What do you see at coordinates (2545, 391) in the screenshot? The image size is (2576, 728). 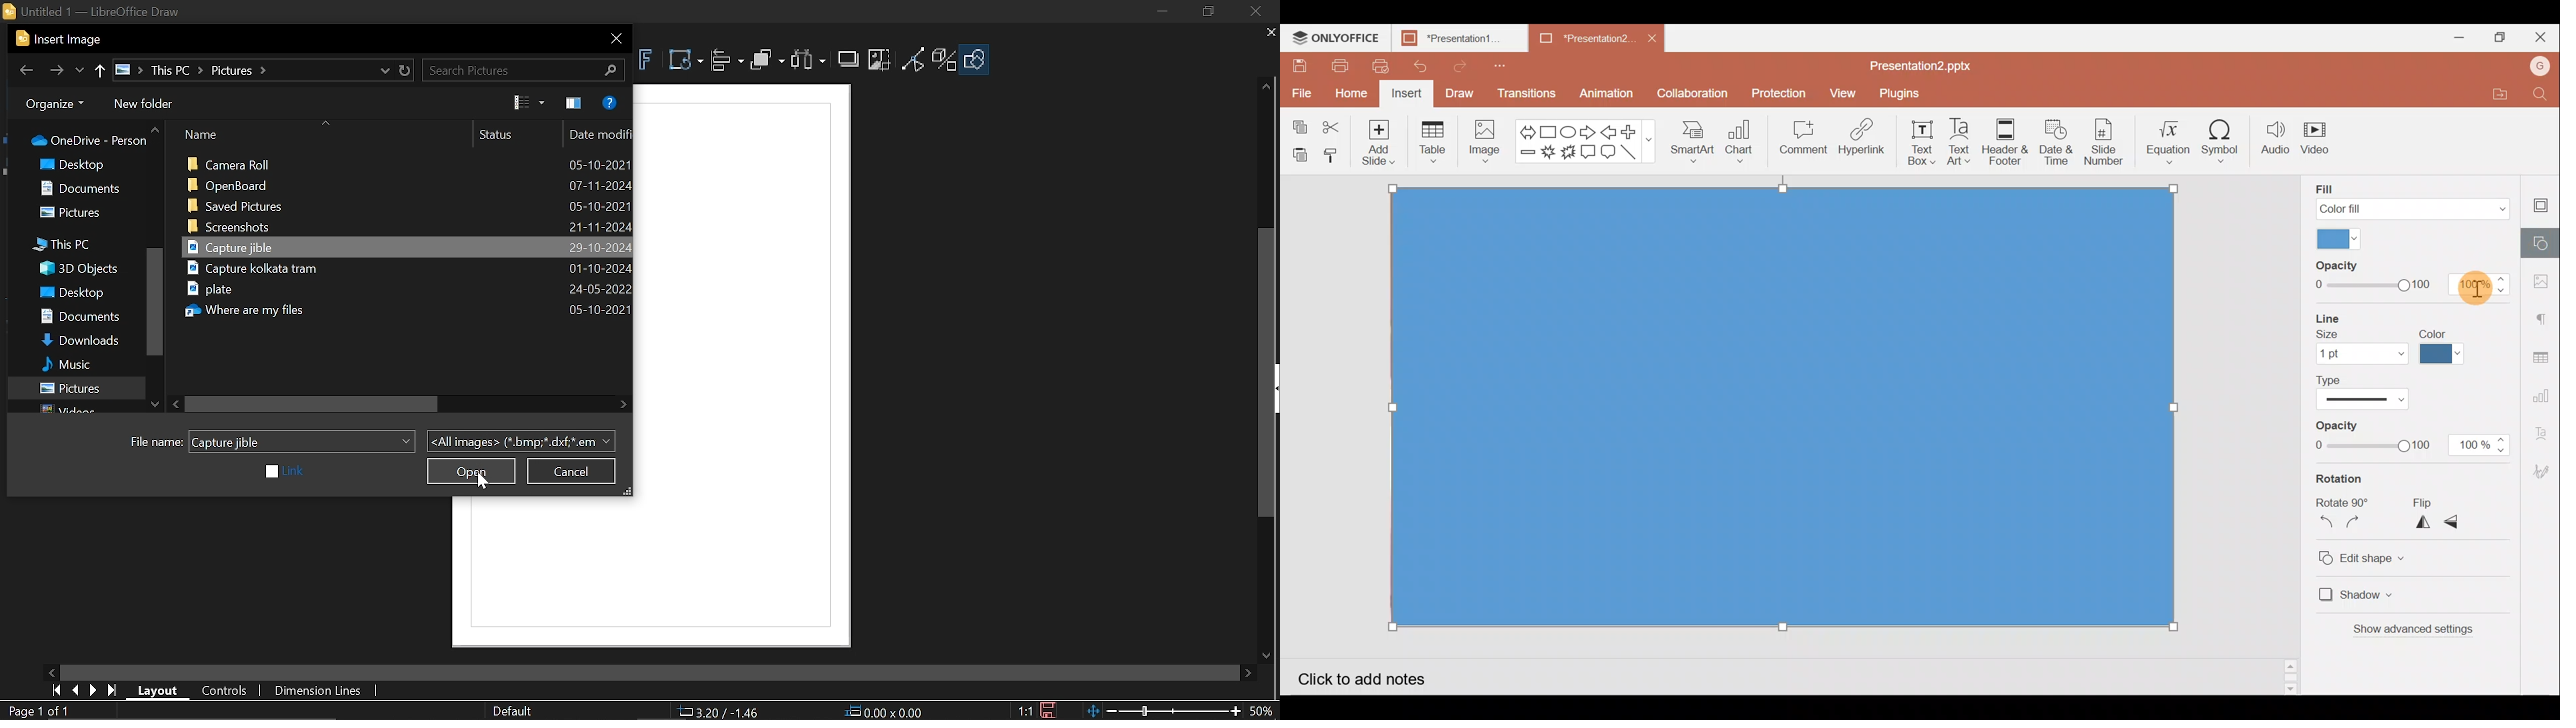 I see `Chart settings` at bounding box center [2545, 391].